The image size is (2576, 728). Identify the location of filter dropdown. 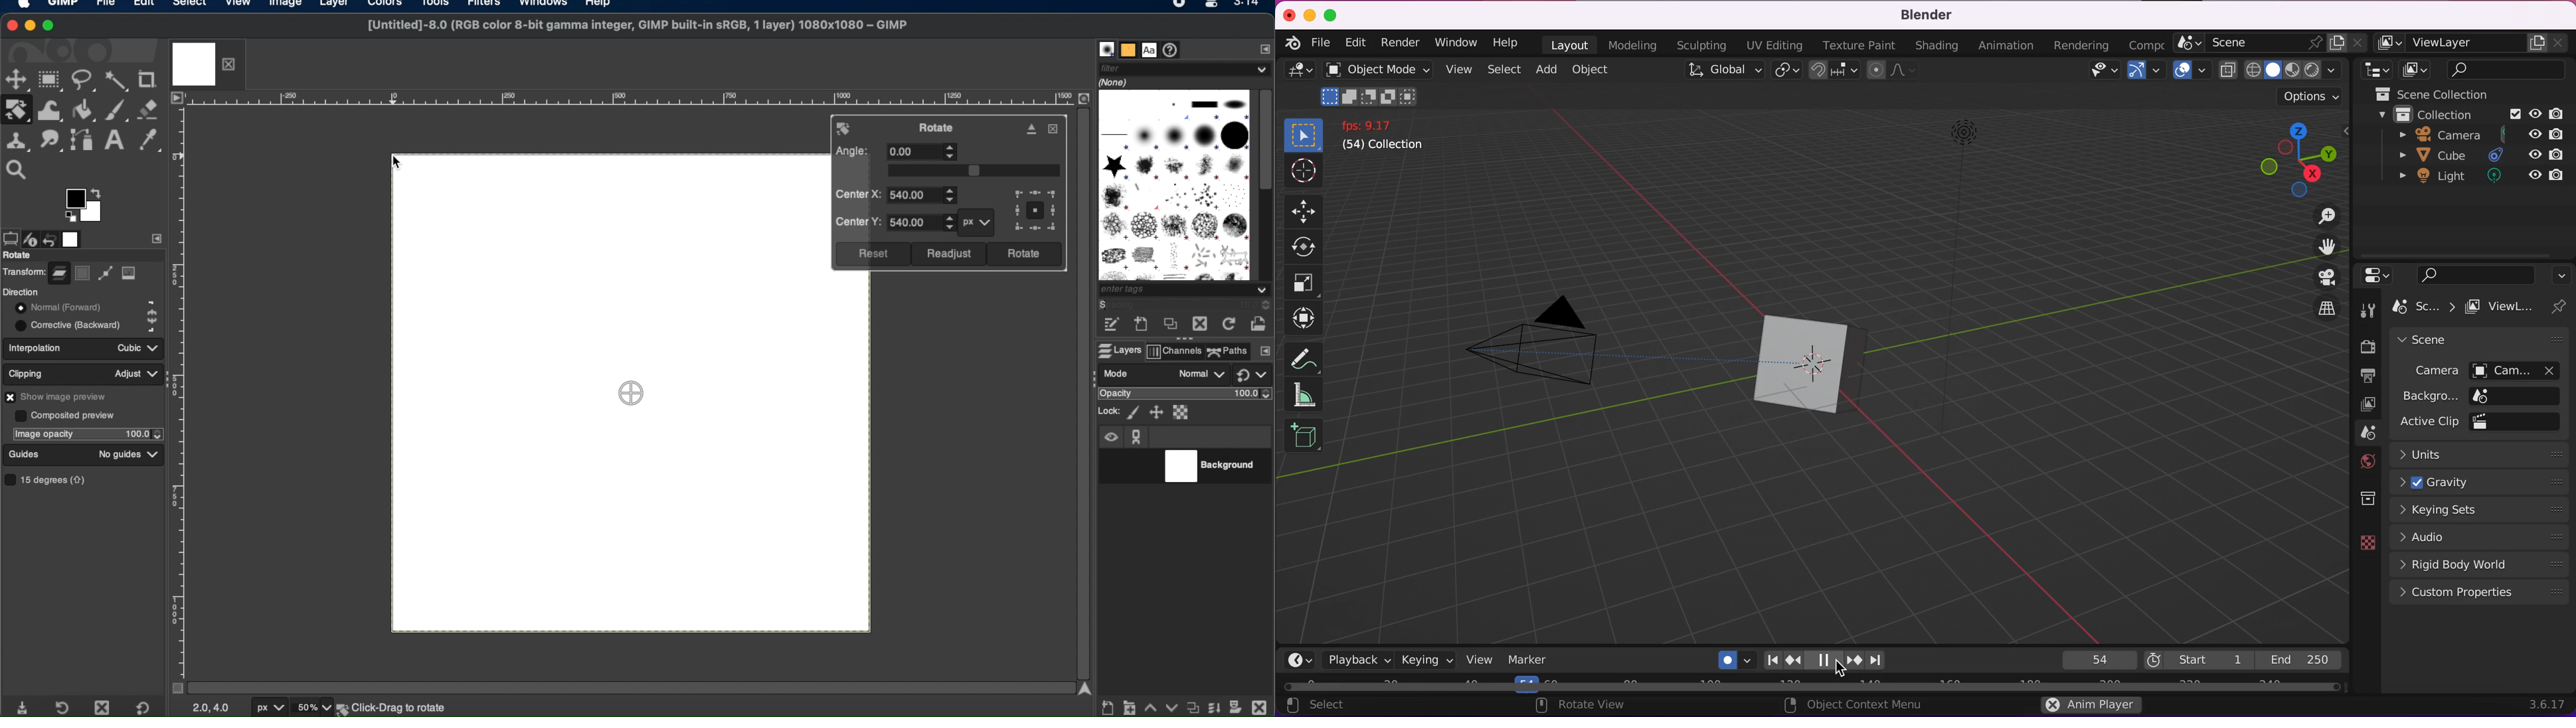
(1185, 68).